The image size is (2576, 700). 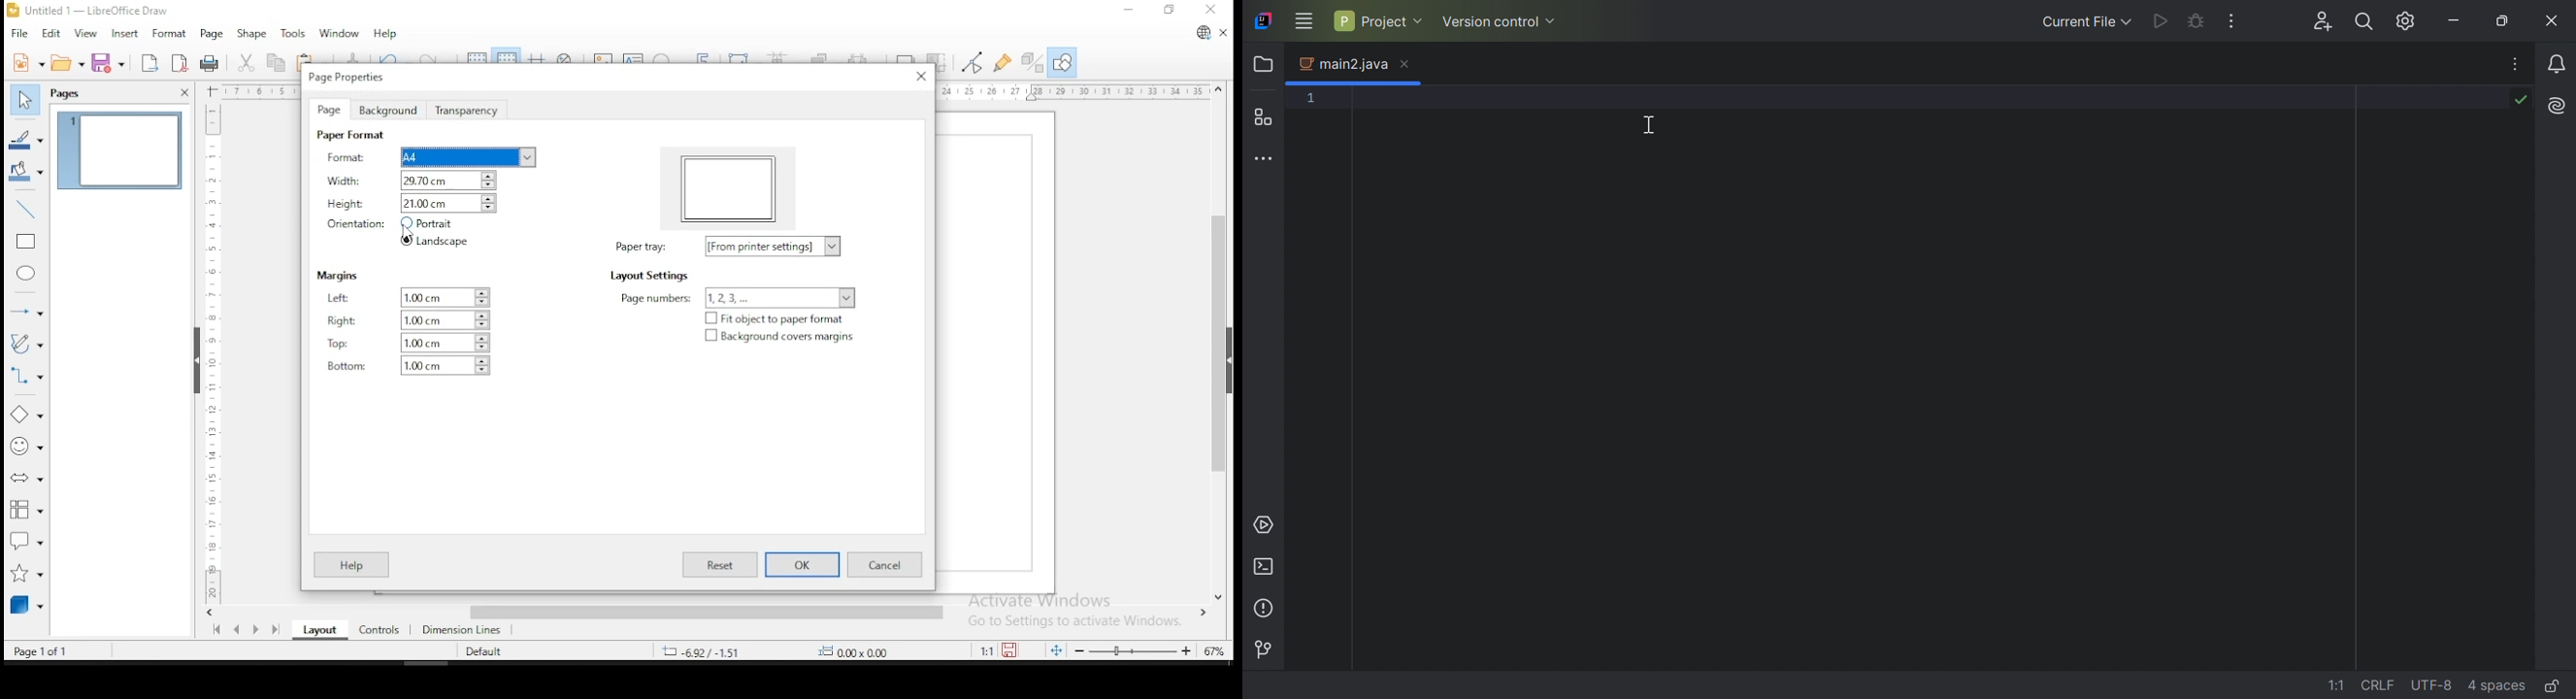 What do you see at coordinates (728, 246) in the screenshot?
I see `layout settings` at bounding box center [728, 246].